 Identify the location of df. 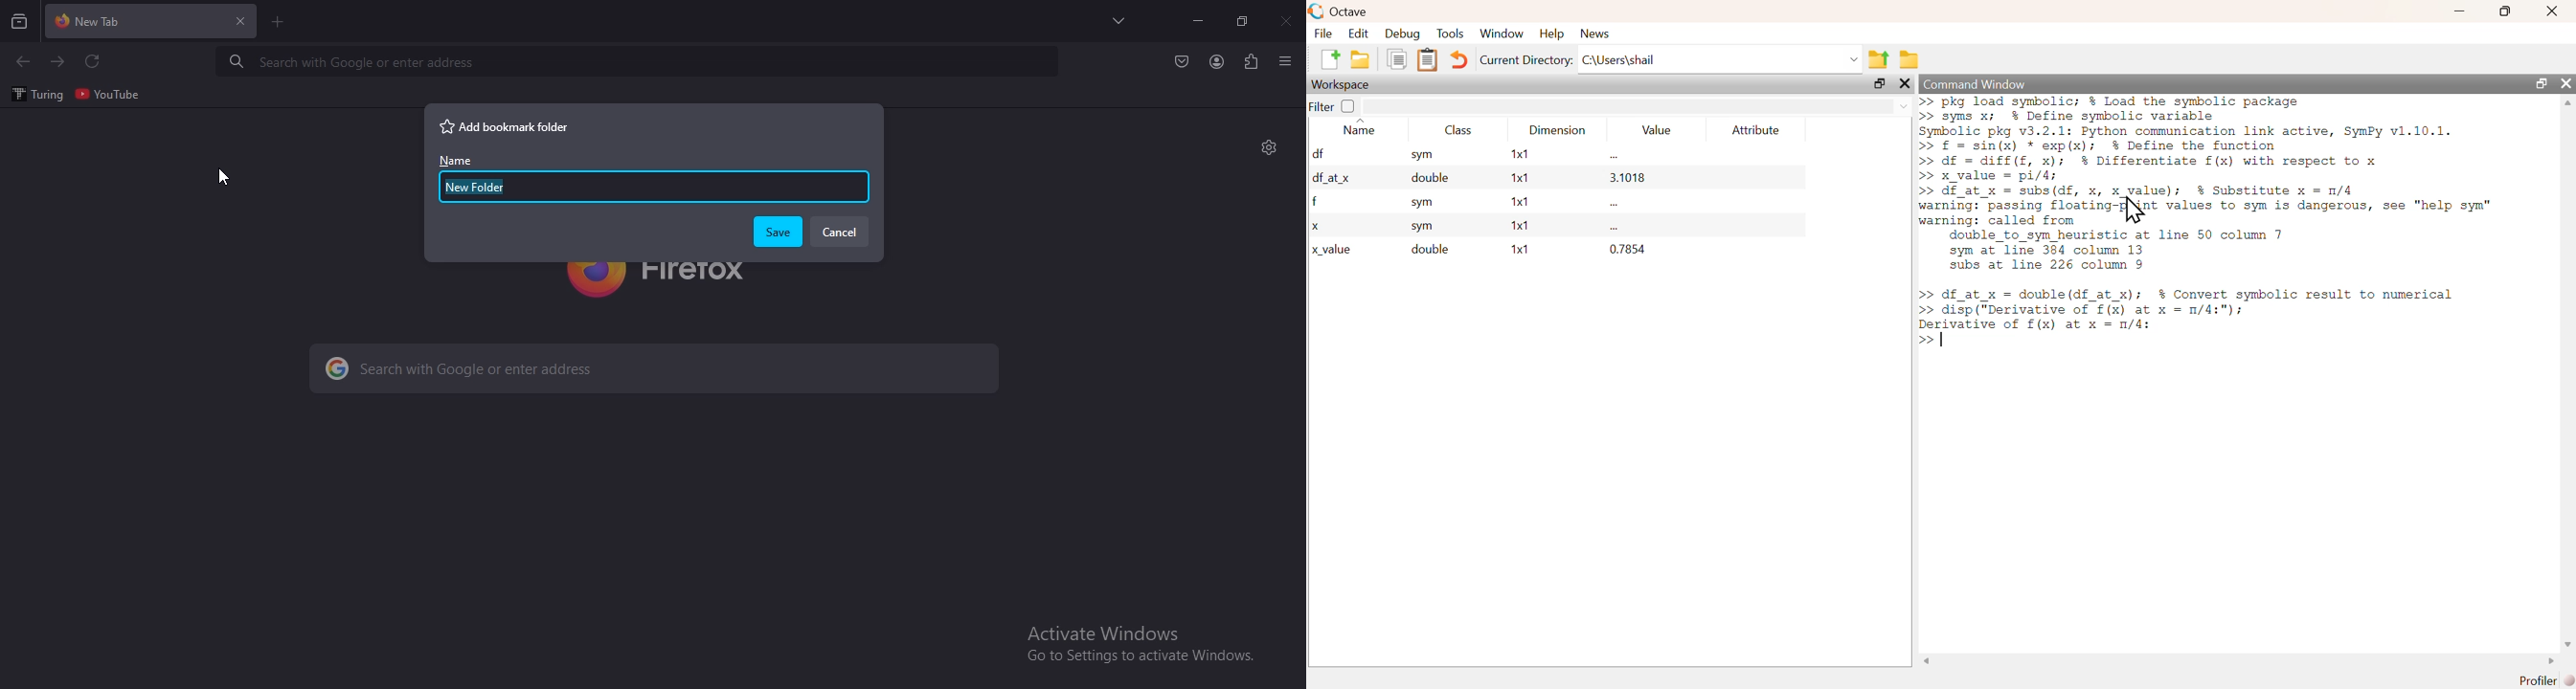
(1318, 153).